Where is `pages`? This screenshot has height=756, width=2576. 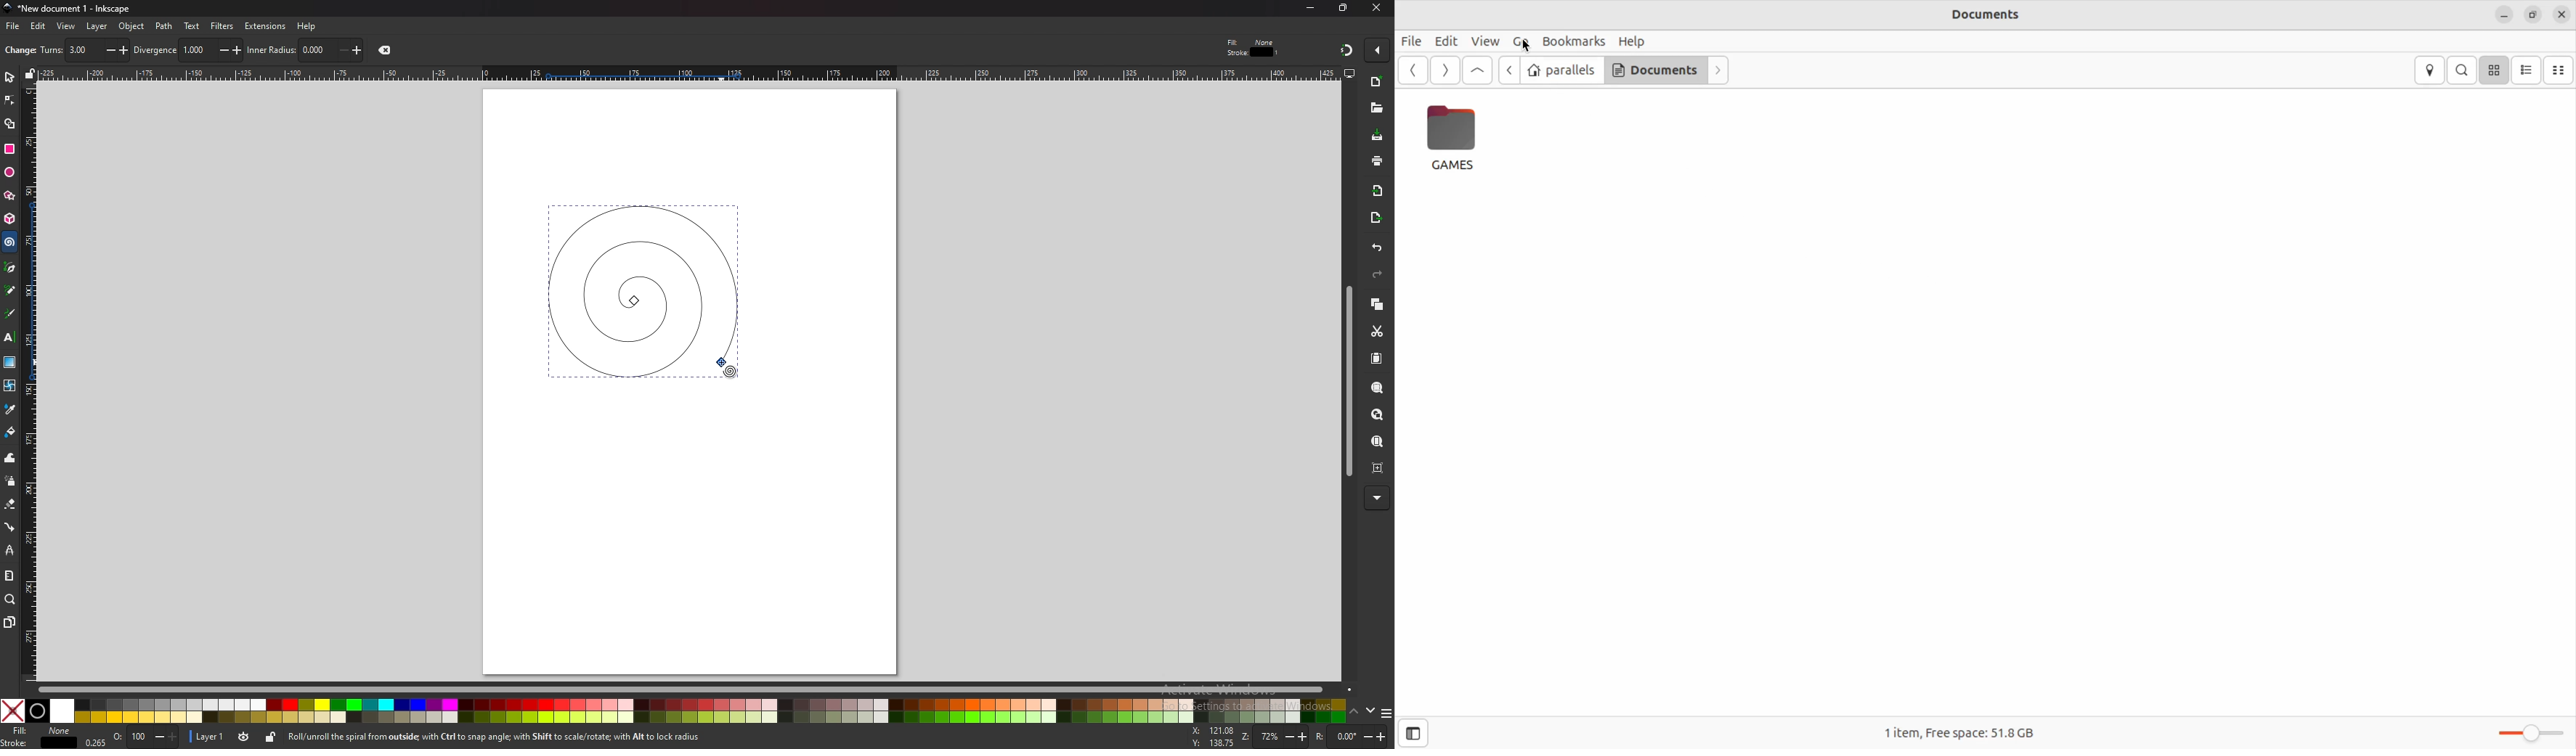
pages is located at coordinates (10, 621).